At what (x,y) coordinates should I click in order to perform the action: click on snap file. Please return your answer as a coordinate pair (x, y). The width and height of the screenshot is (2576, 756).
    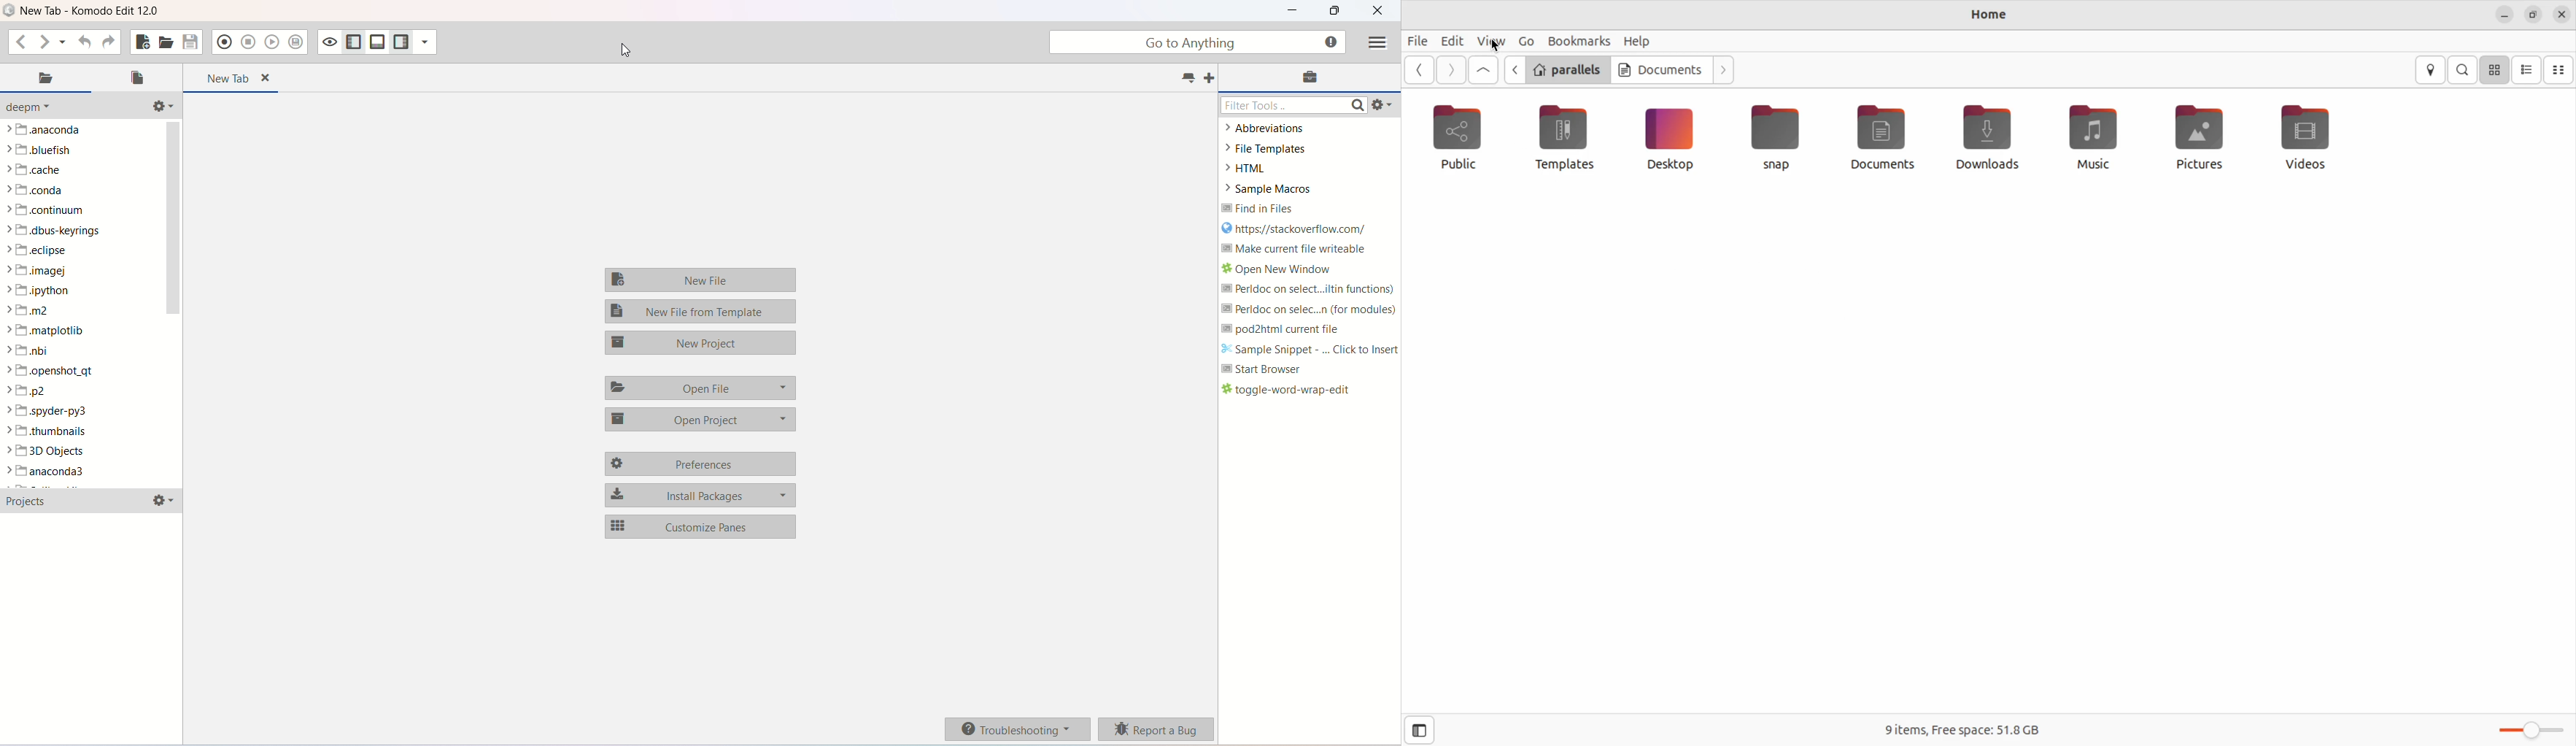
    Looking at the image, I should click on (1776, 138).